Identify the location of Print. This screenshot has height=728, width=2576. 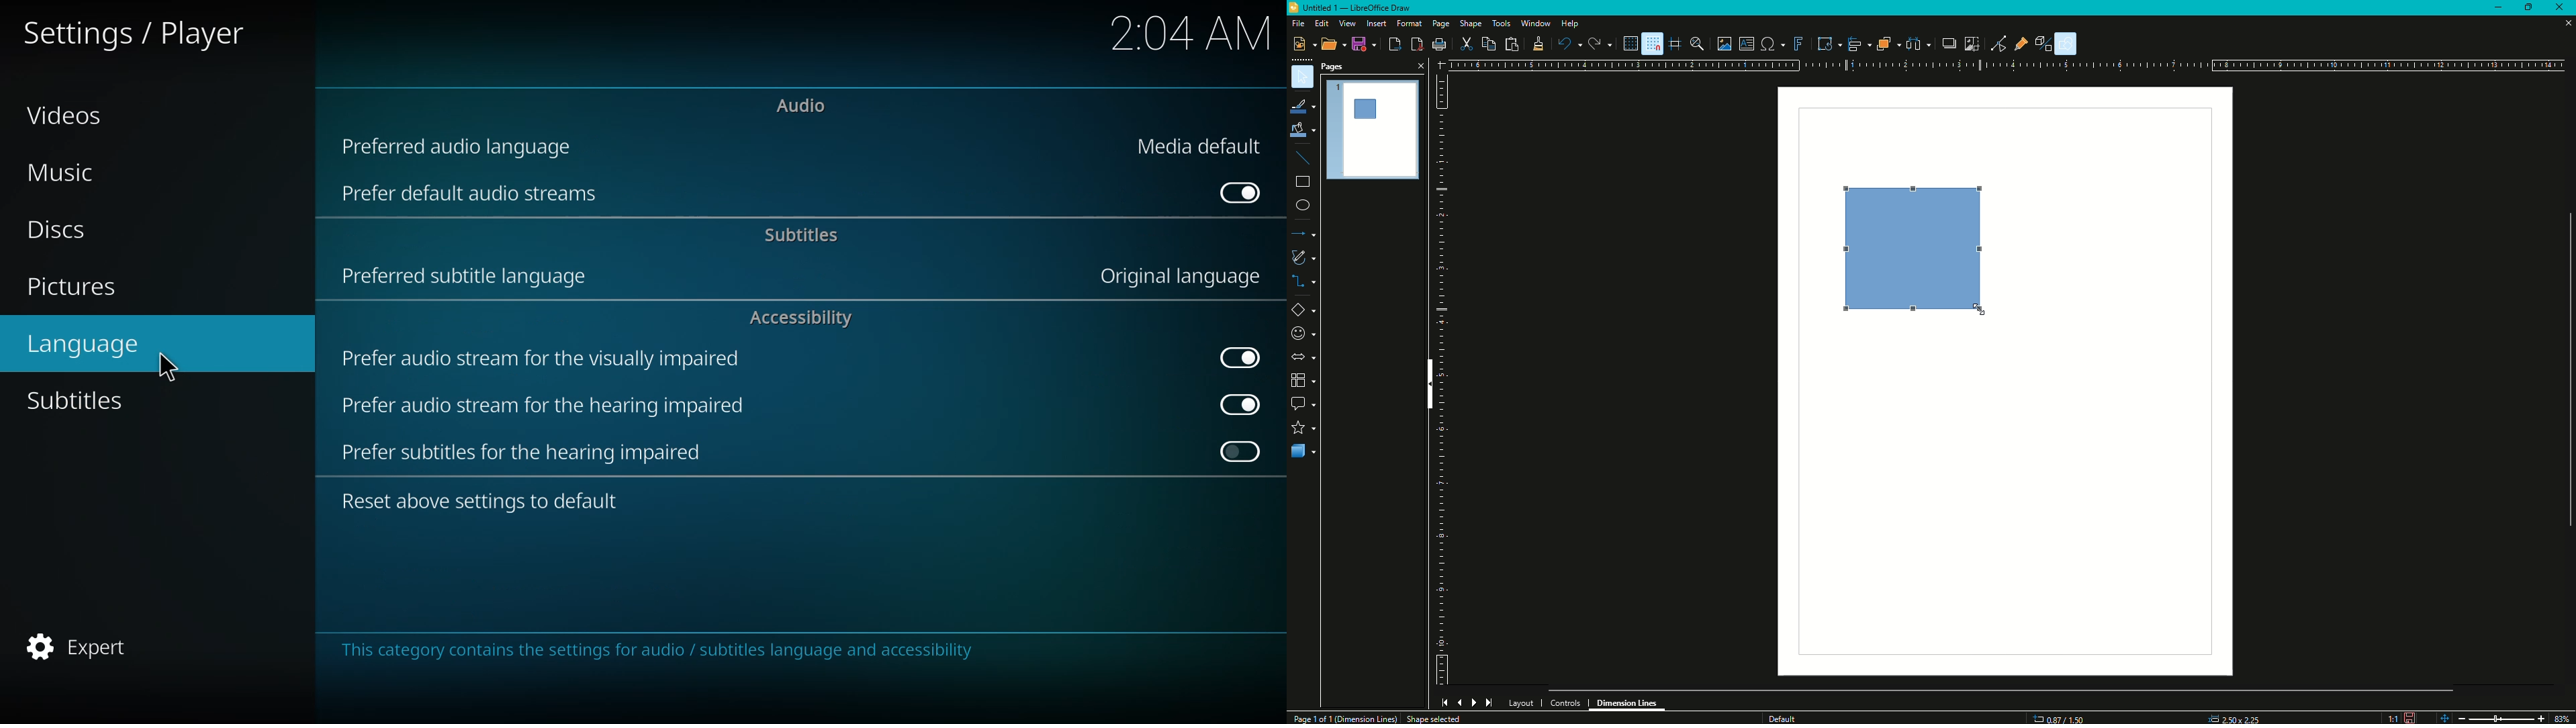
(1439, 46).